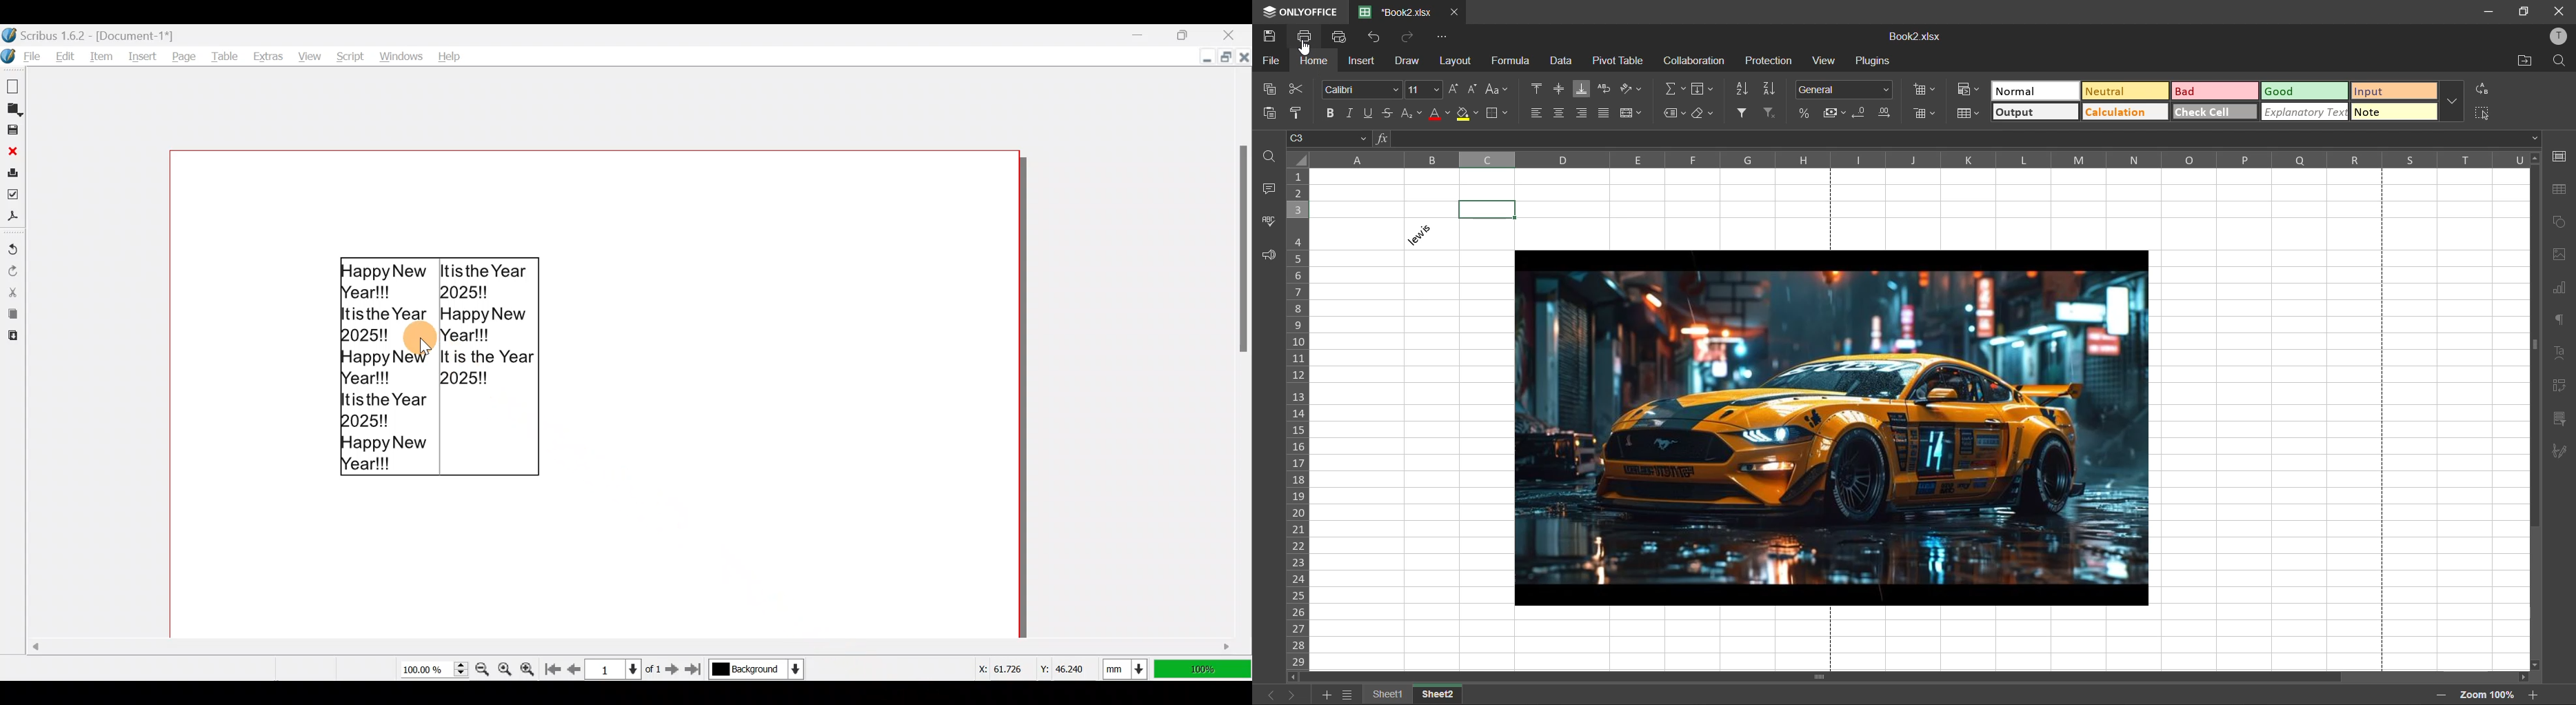 This screenshot has height=728, width=2576. I want to click on column names, so click(1922, 159).